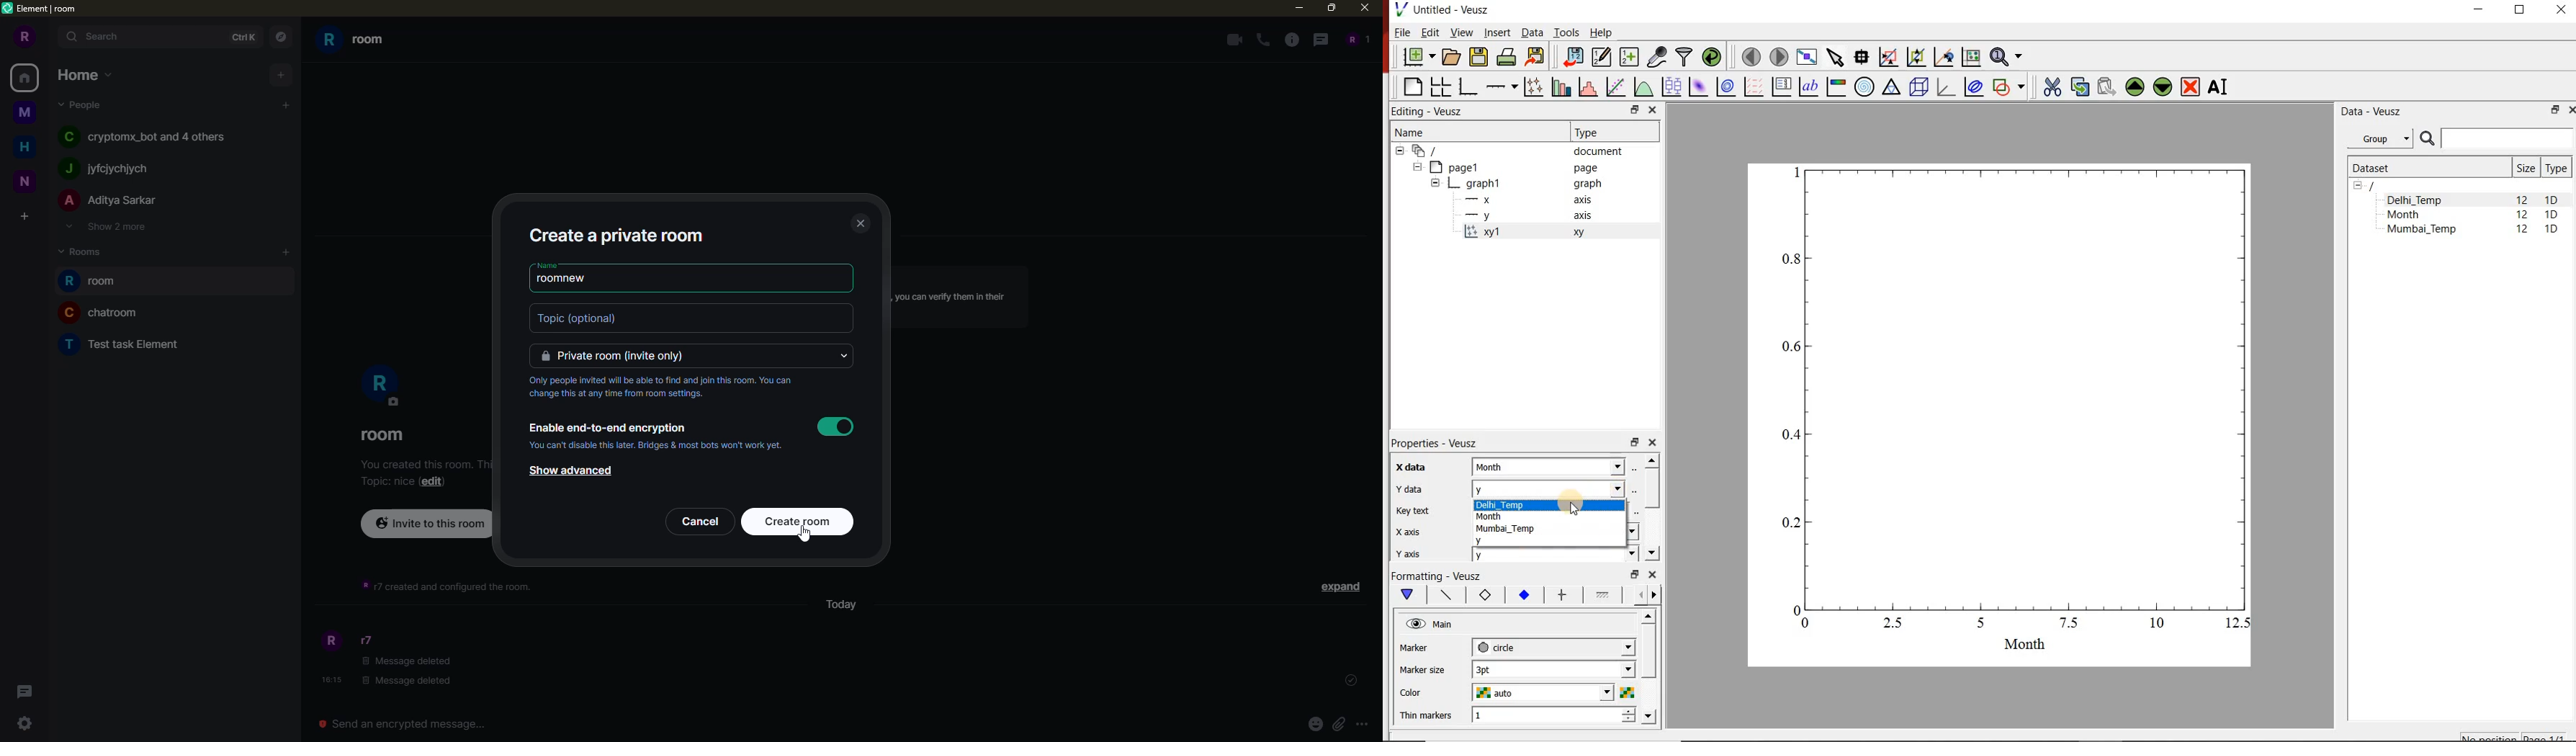 The image size is (2576, 756). Describe the element at coordinates (83, 102) in the screenshot. I see `people` at that location.